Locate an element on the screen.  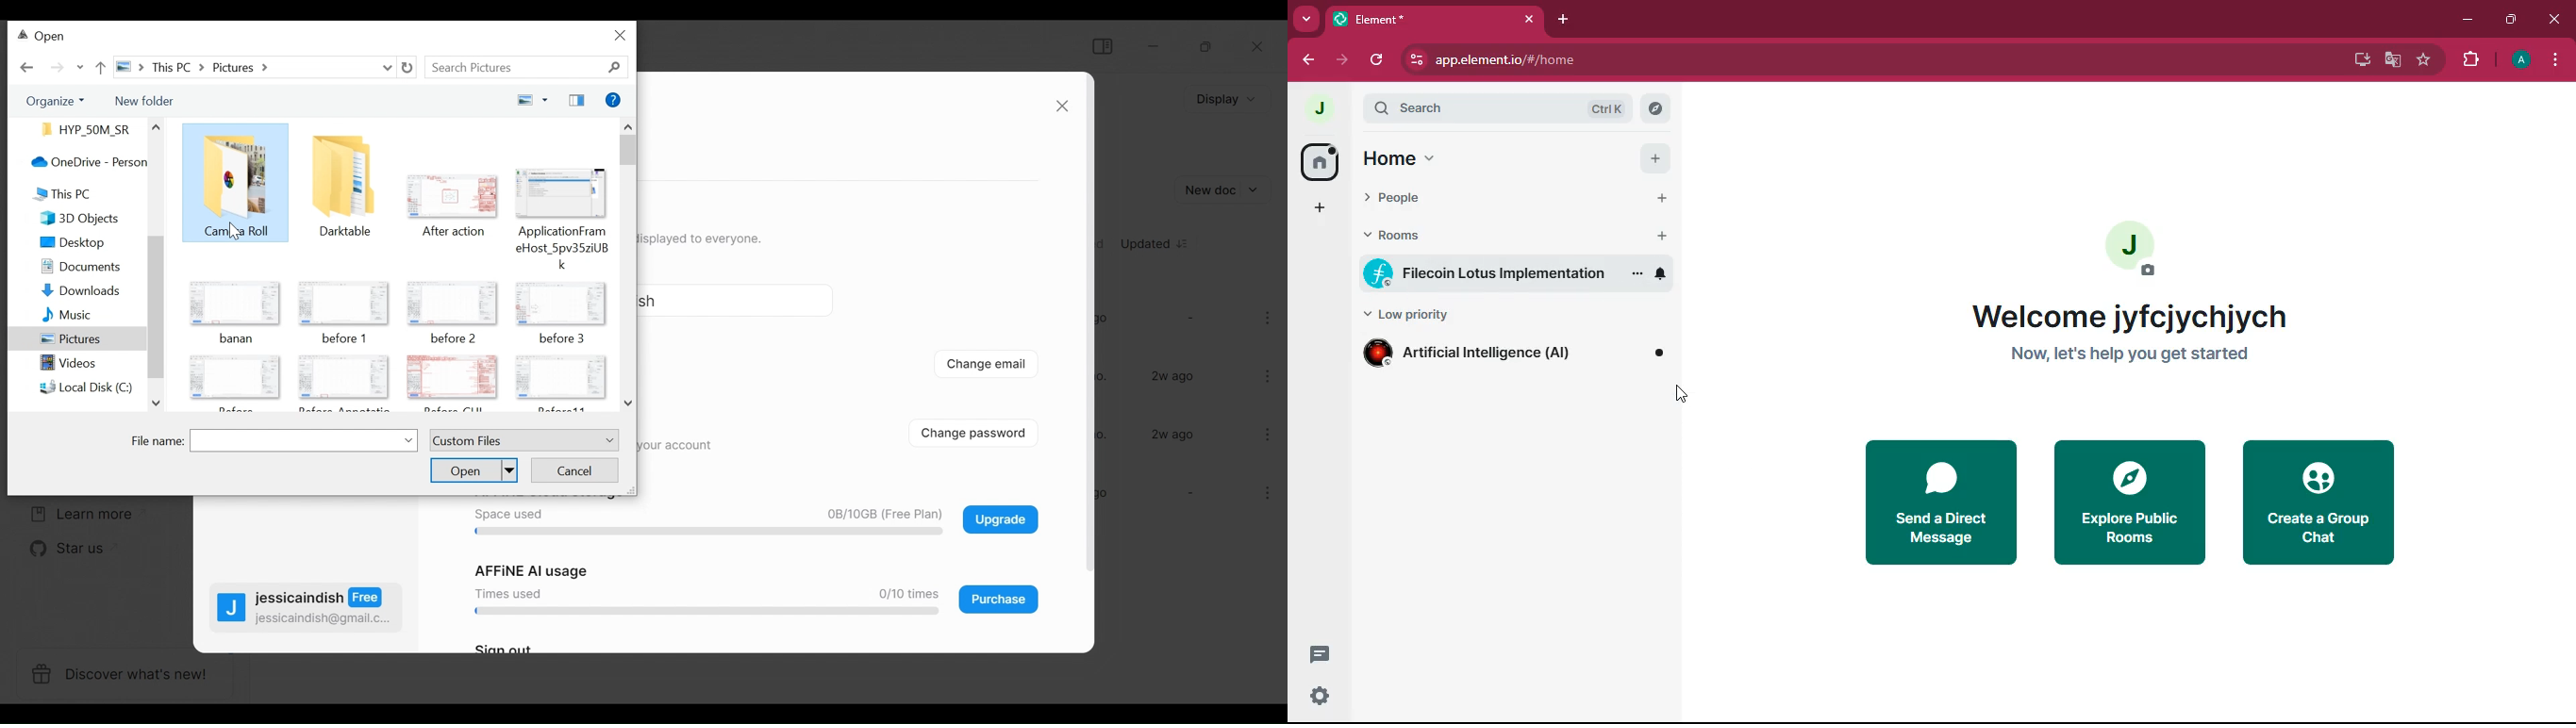
menu is located at coordinates (2557, 60).